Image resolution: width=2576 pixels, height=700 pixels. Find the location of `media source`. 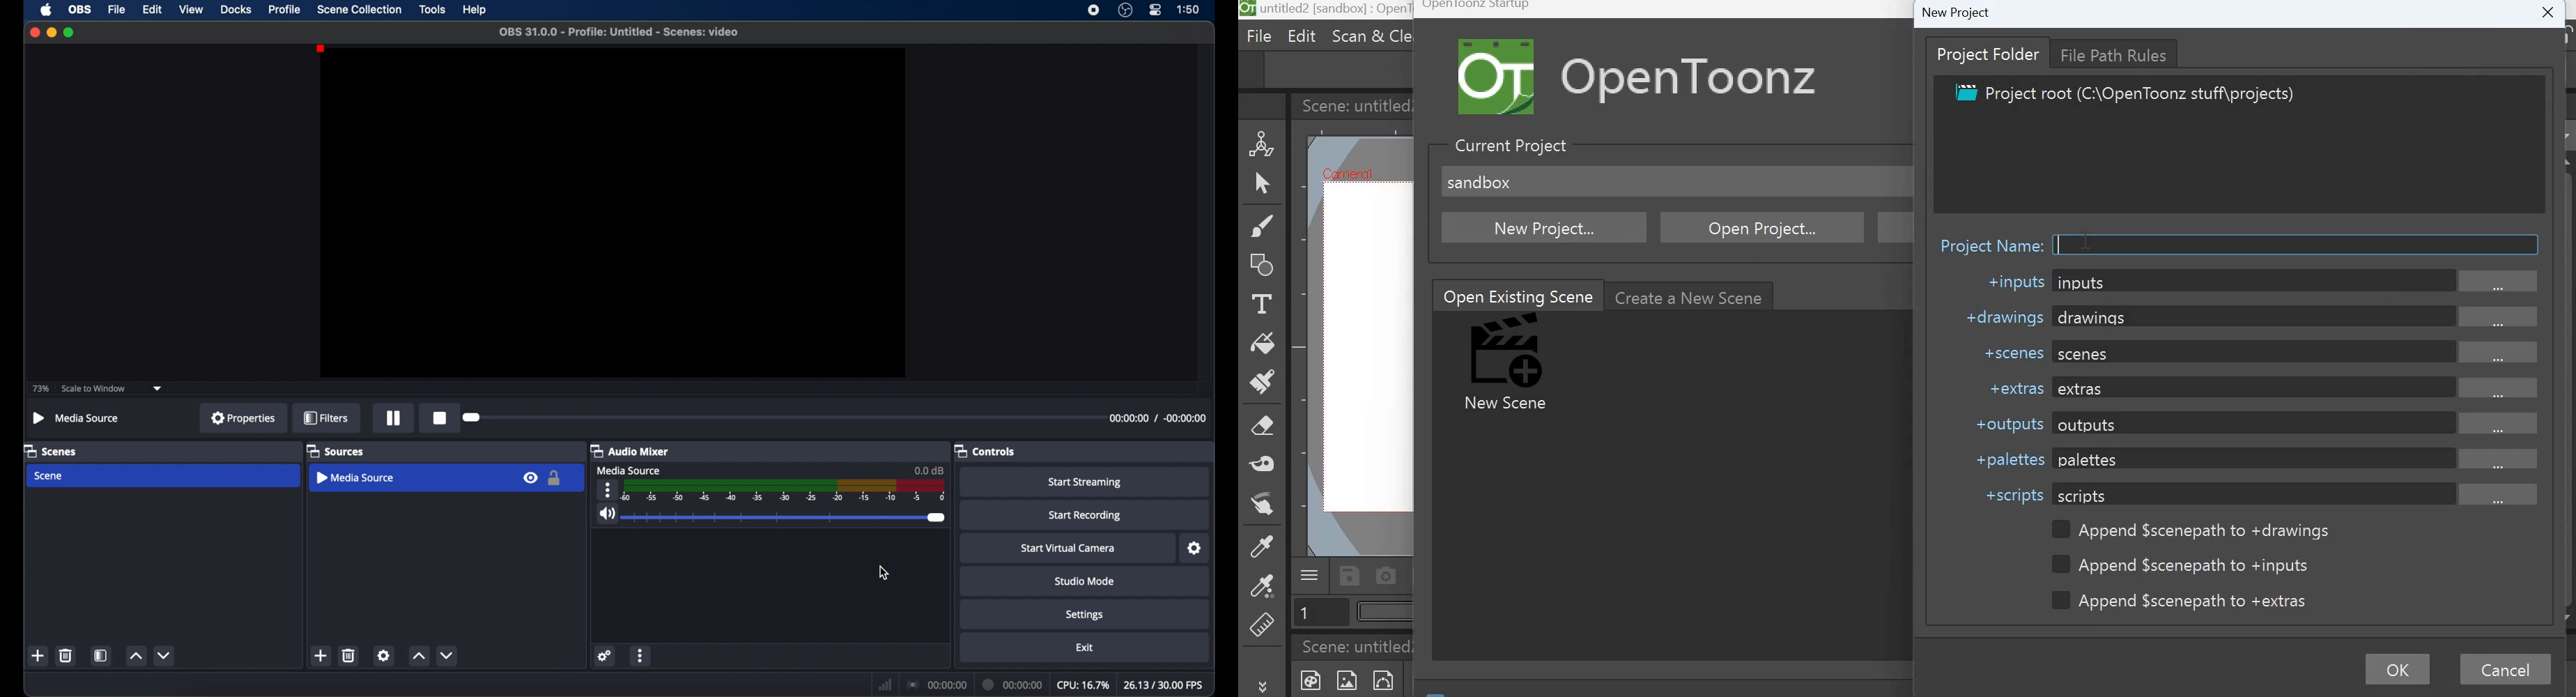

media source is located at coordinates (356, 477).